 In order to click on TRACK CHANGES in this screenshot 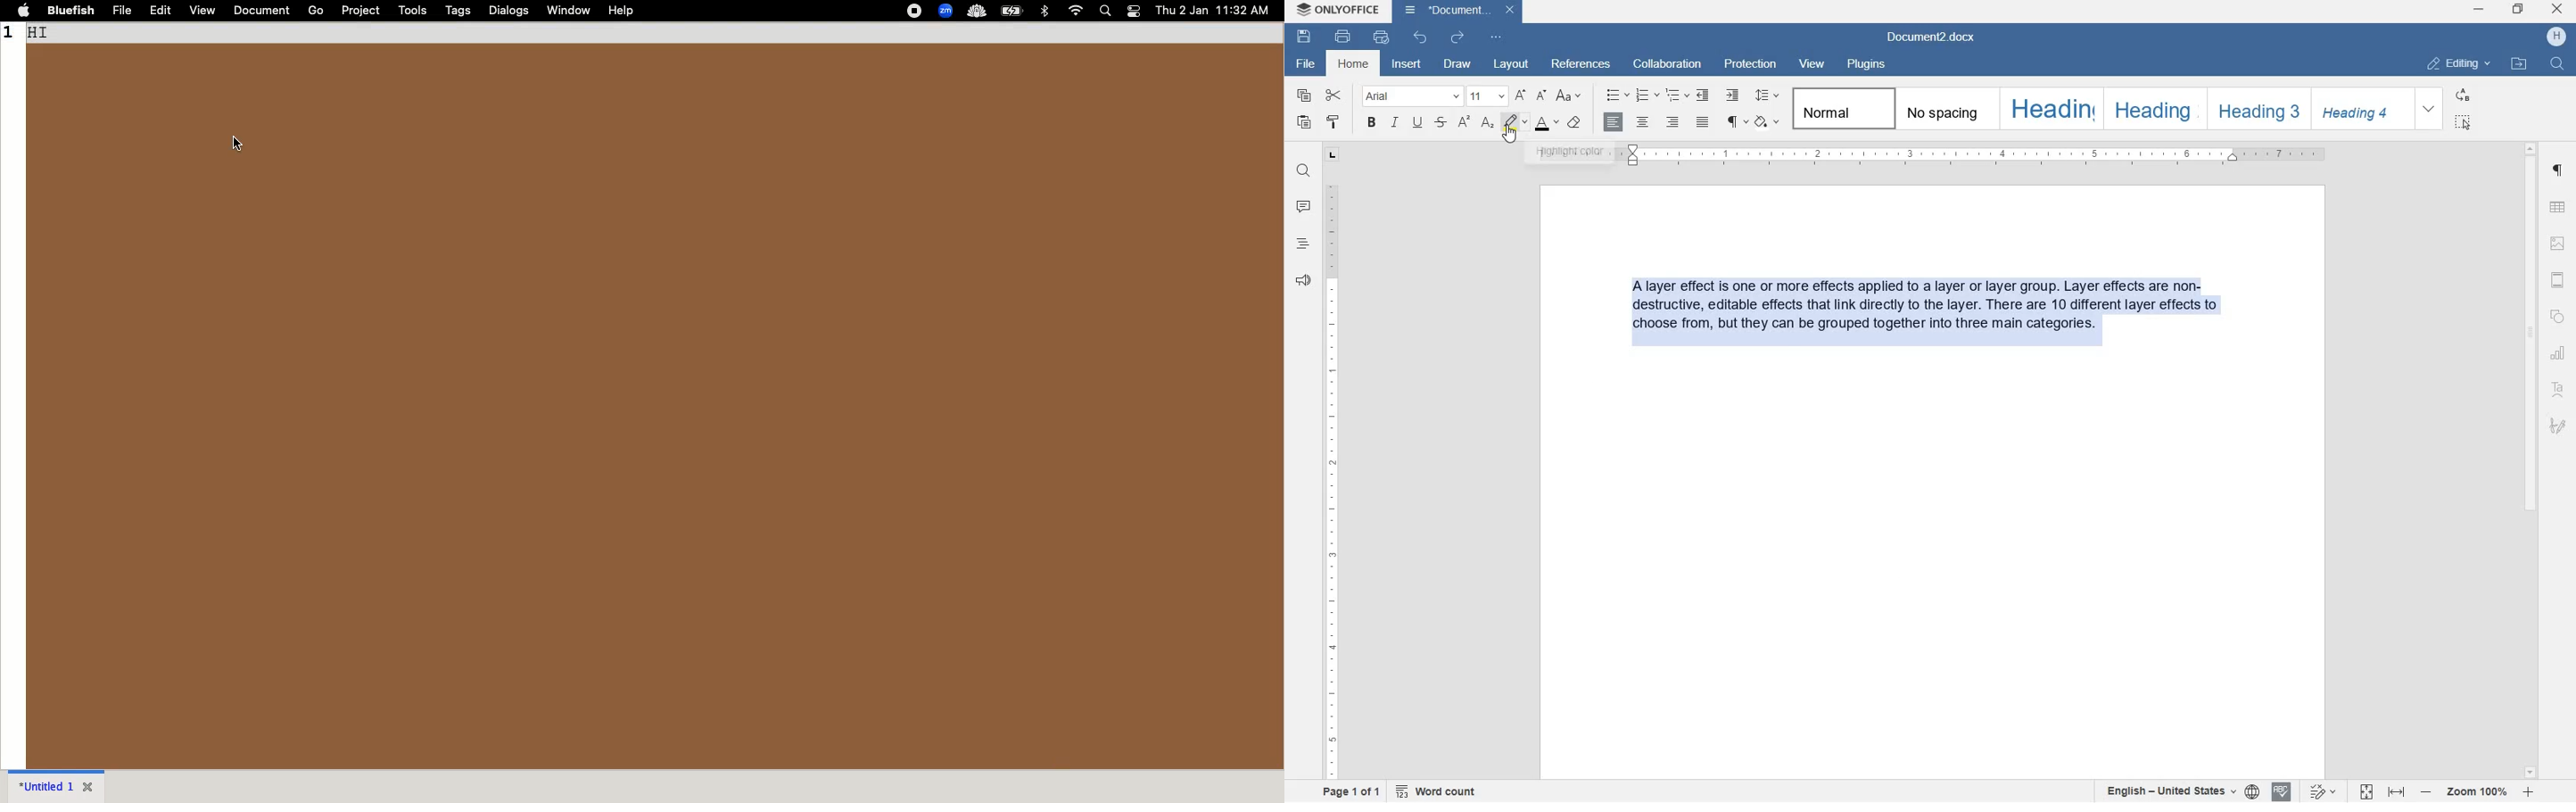, I will do `click(2325, 792)`.